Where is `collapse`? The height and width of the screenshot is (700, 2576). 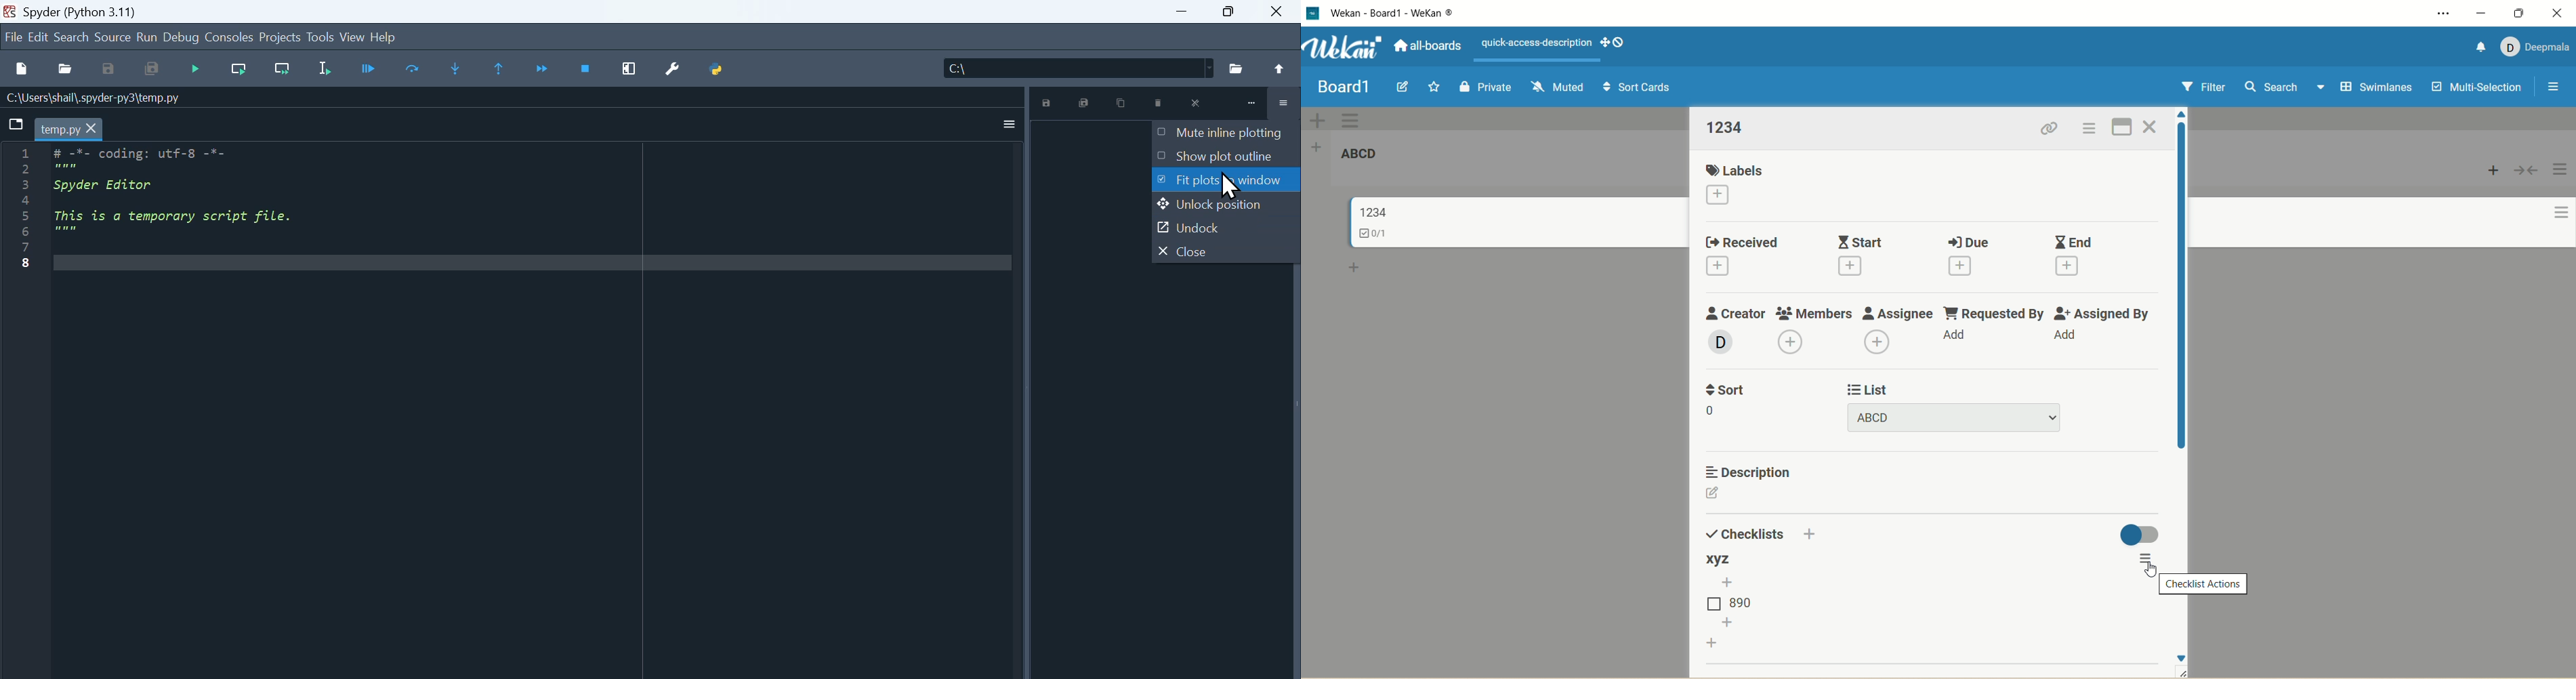
collapse is located at coordinates (2527, 170).